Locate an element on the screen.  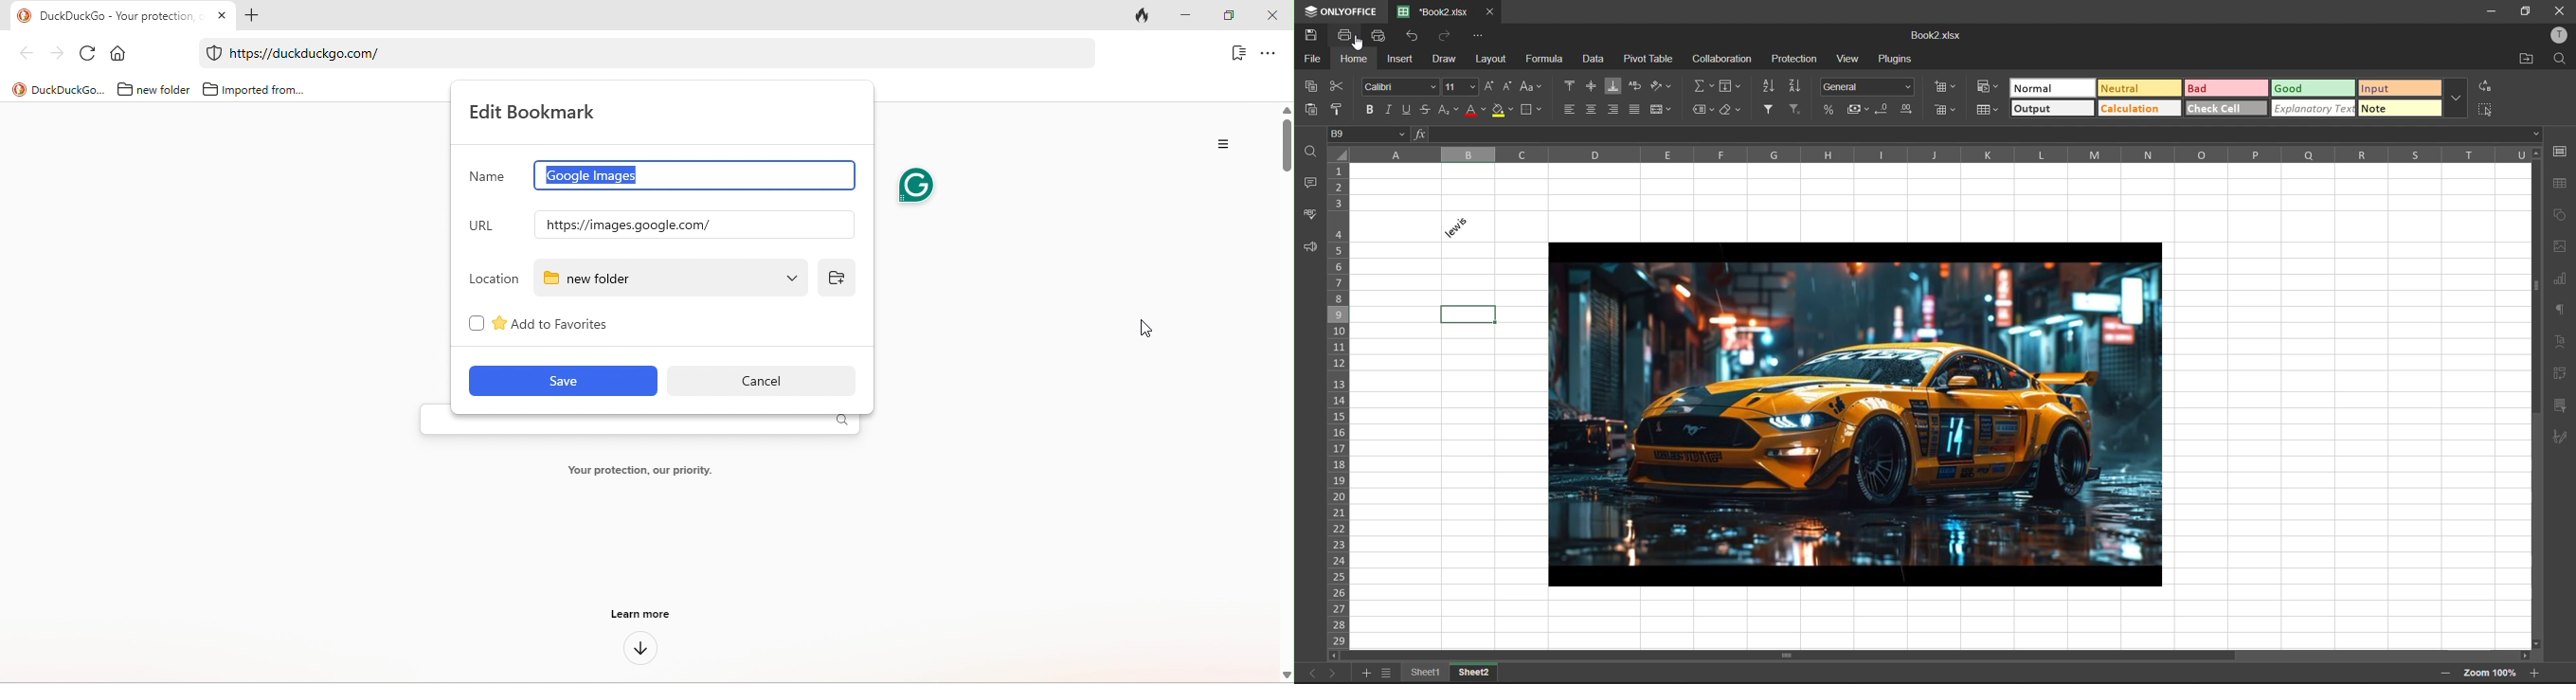
italic is located at coordinates (1388, 108).